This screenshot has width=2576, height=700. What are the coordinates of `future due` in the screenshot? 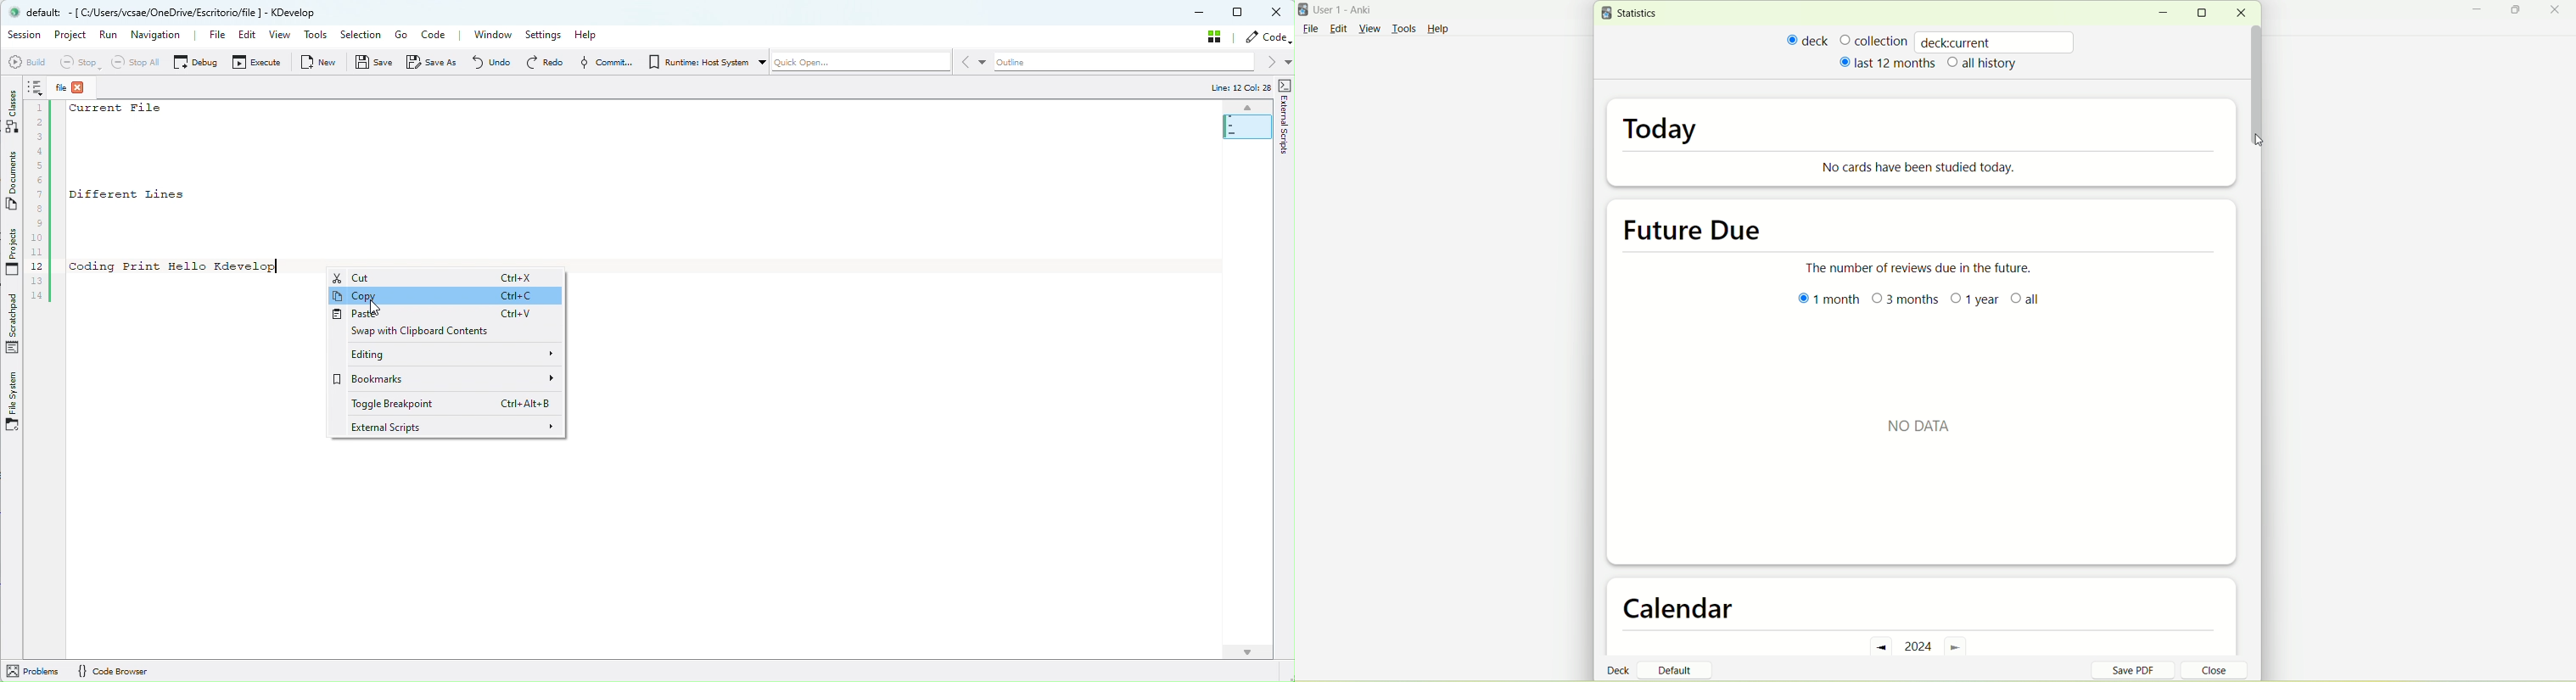 It's located at (1696, 228).